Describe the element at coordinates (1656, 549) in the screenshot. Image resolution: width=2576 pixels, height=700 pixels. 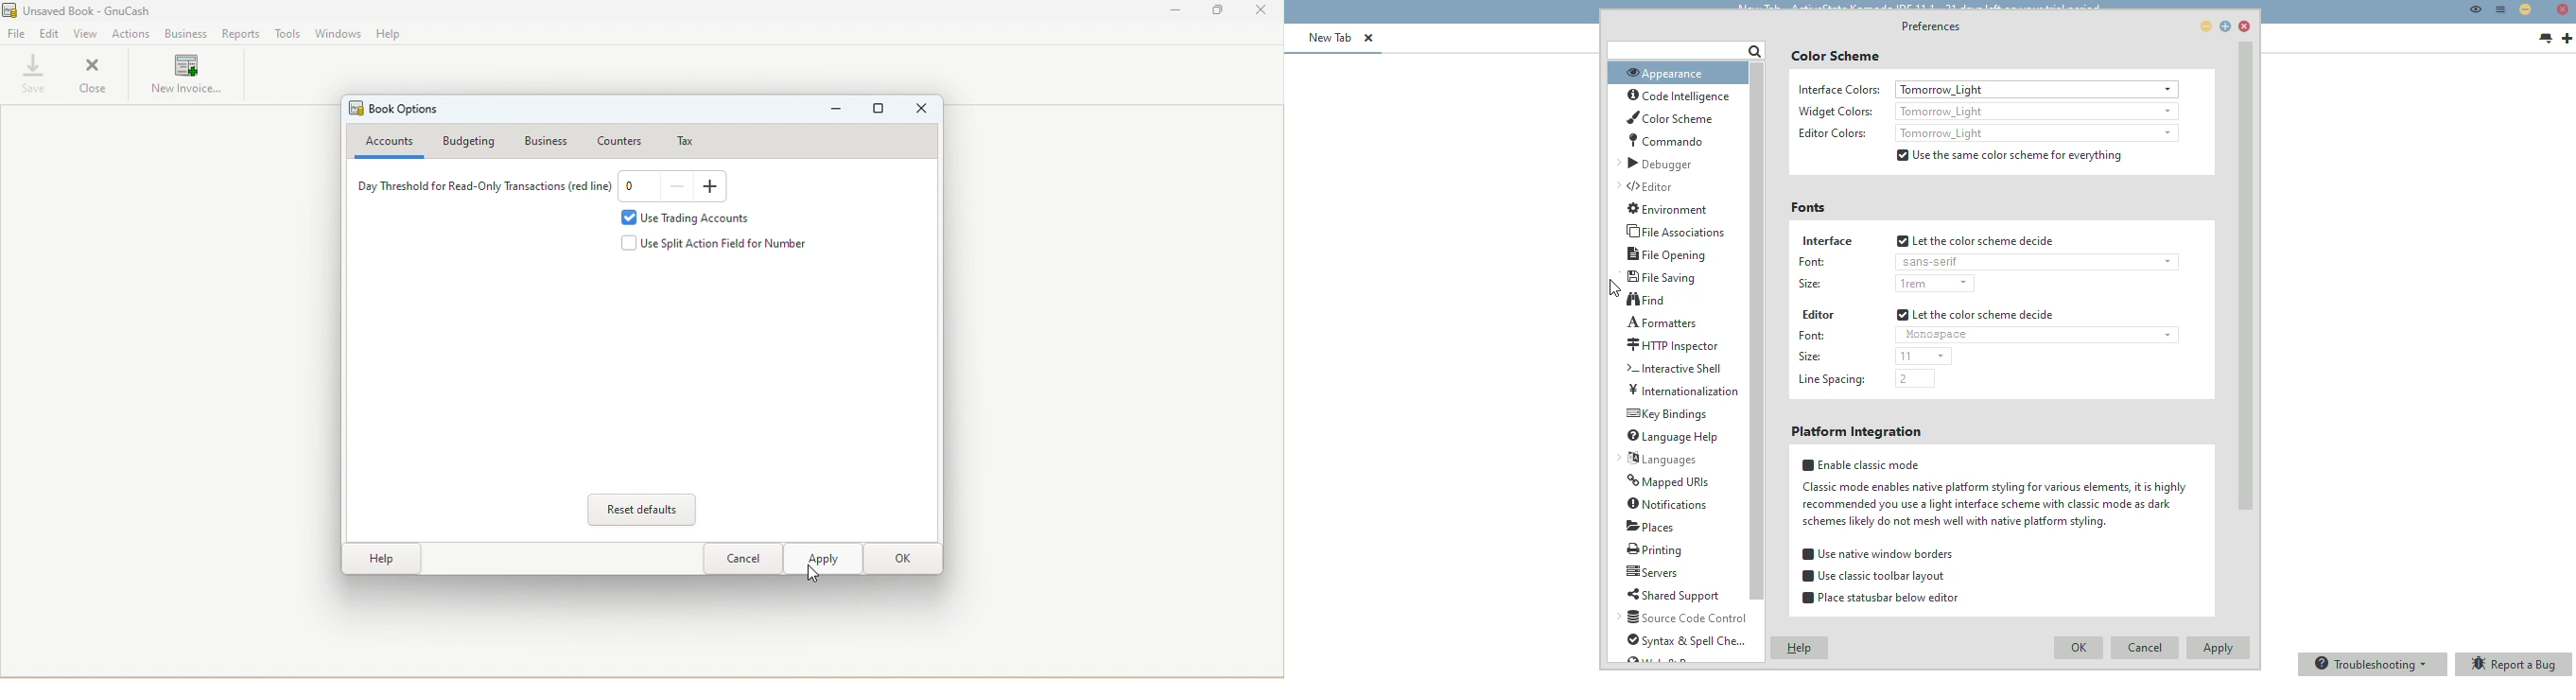
I see `printing` at that location.